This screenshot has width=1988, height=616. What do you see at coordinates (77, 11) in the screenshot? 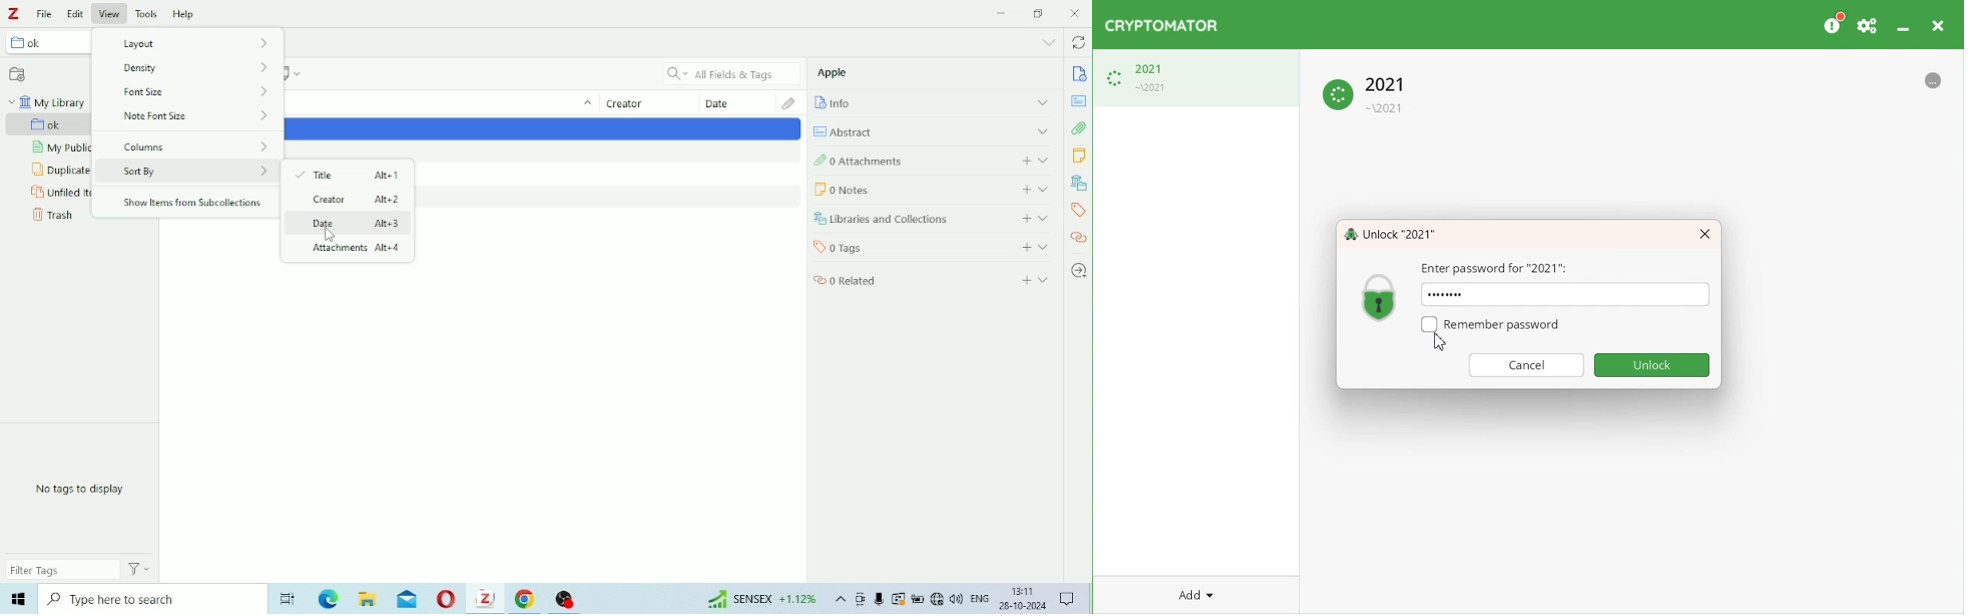
I see `Edit` at bounding box center [77, 11].